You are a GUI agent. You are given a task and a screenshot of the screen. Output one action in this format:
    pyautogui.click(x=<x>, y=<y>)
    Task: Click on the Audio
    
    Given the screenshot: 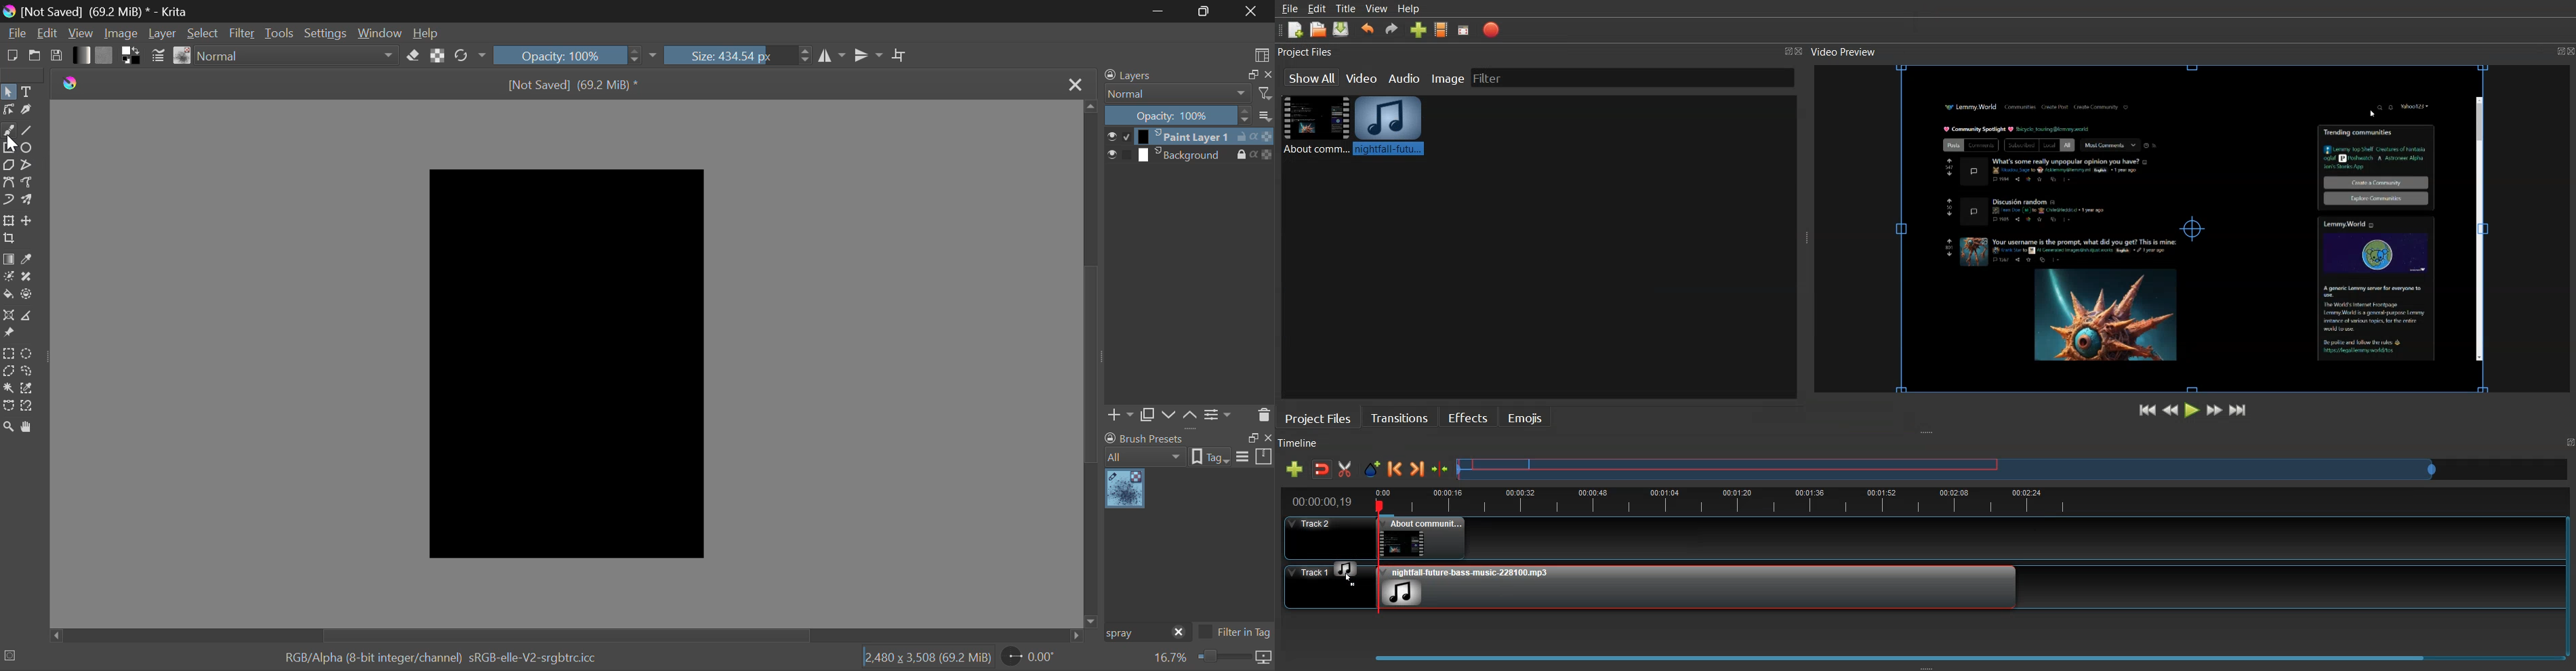 What is the action you would take?
    pyautogui.click(x=1406, y=77)
    